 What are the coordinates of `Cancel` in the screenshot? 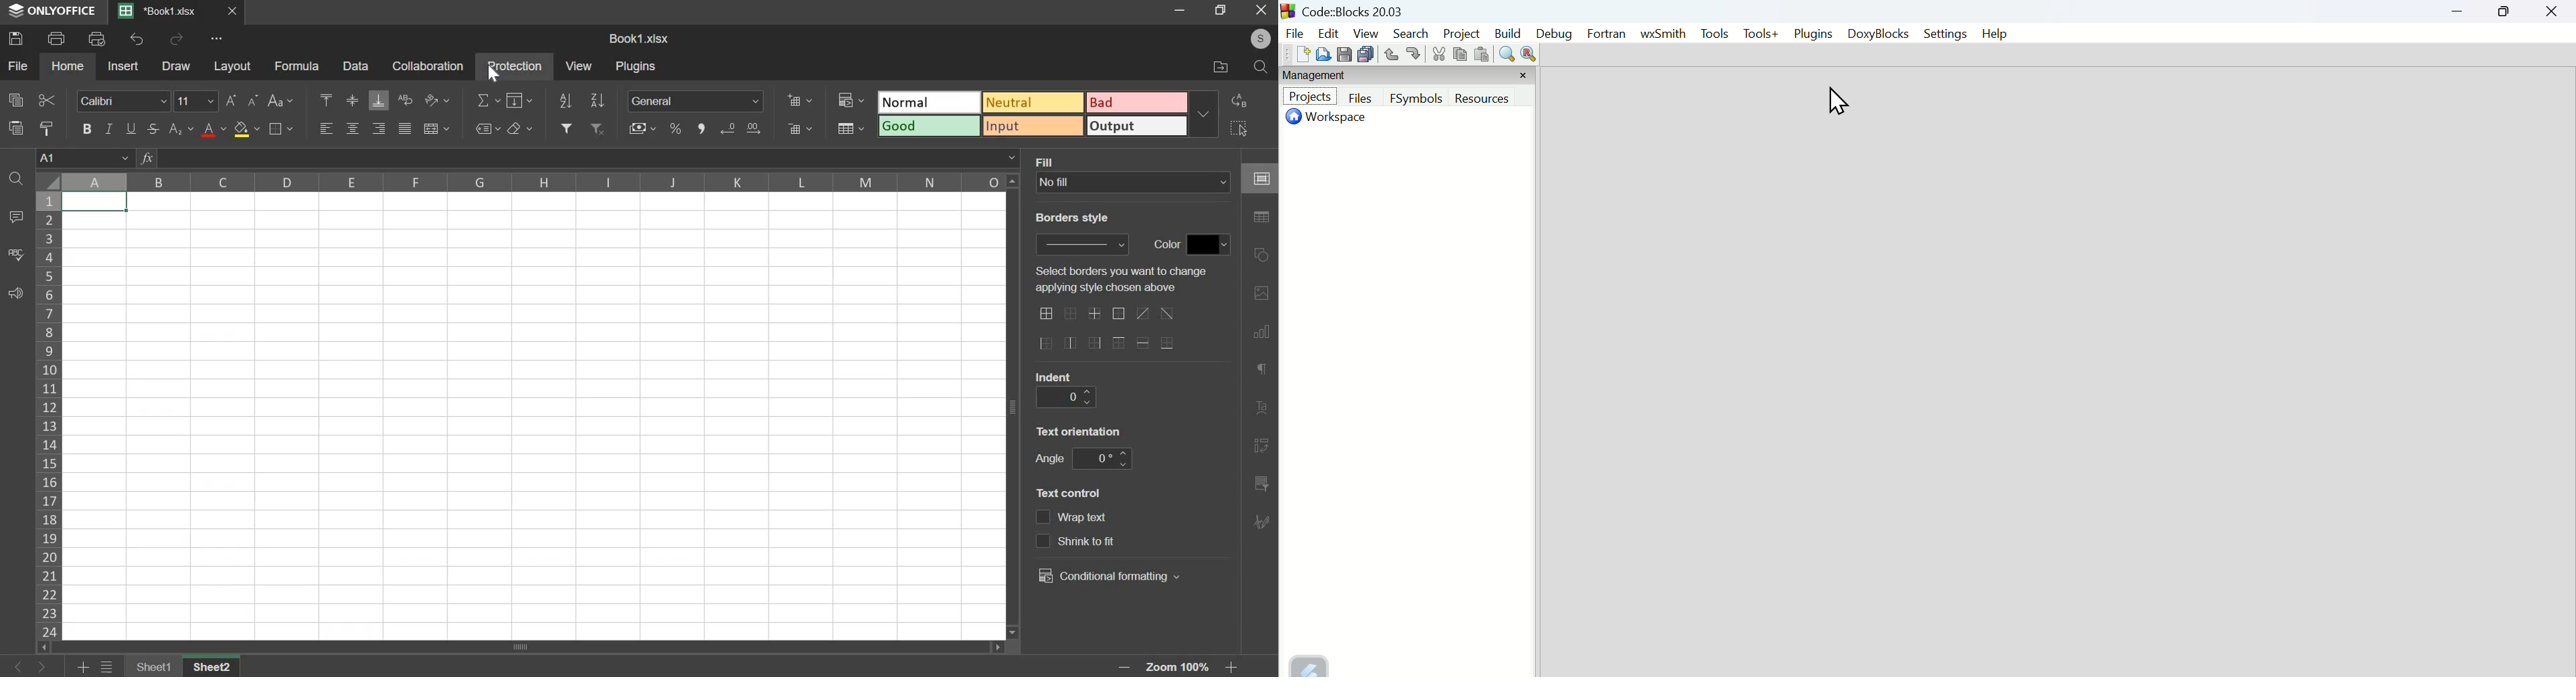 It's located at (1266, 12).